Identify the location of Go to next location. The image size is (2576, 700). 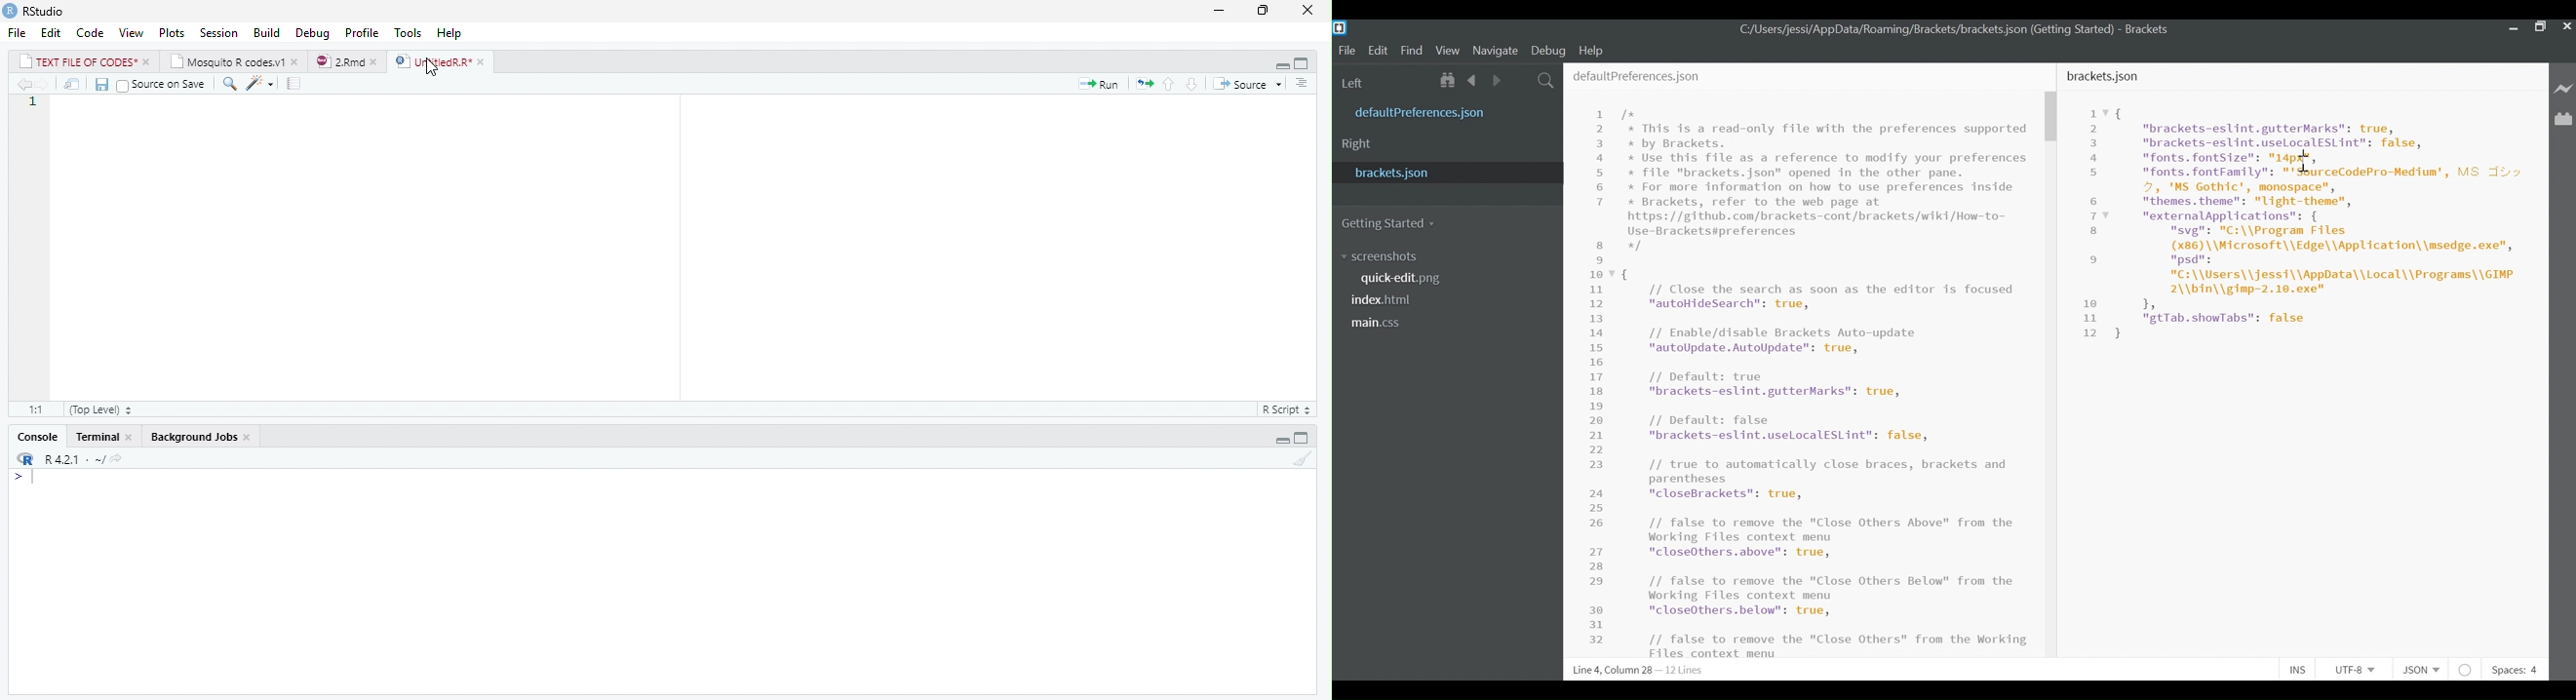
(43, 85).